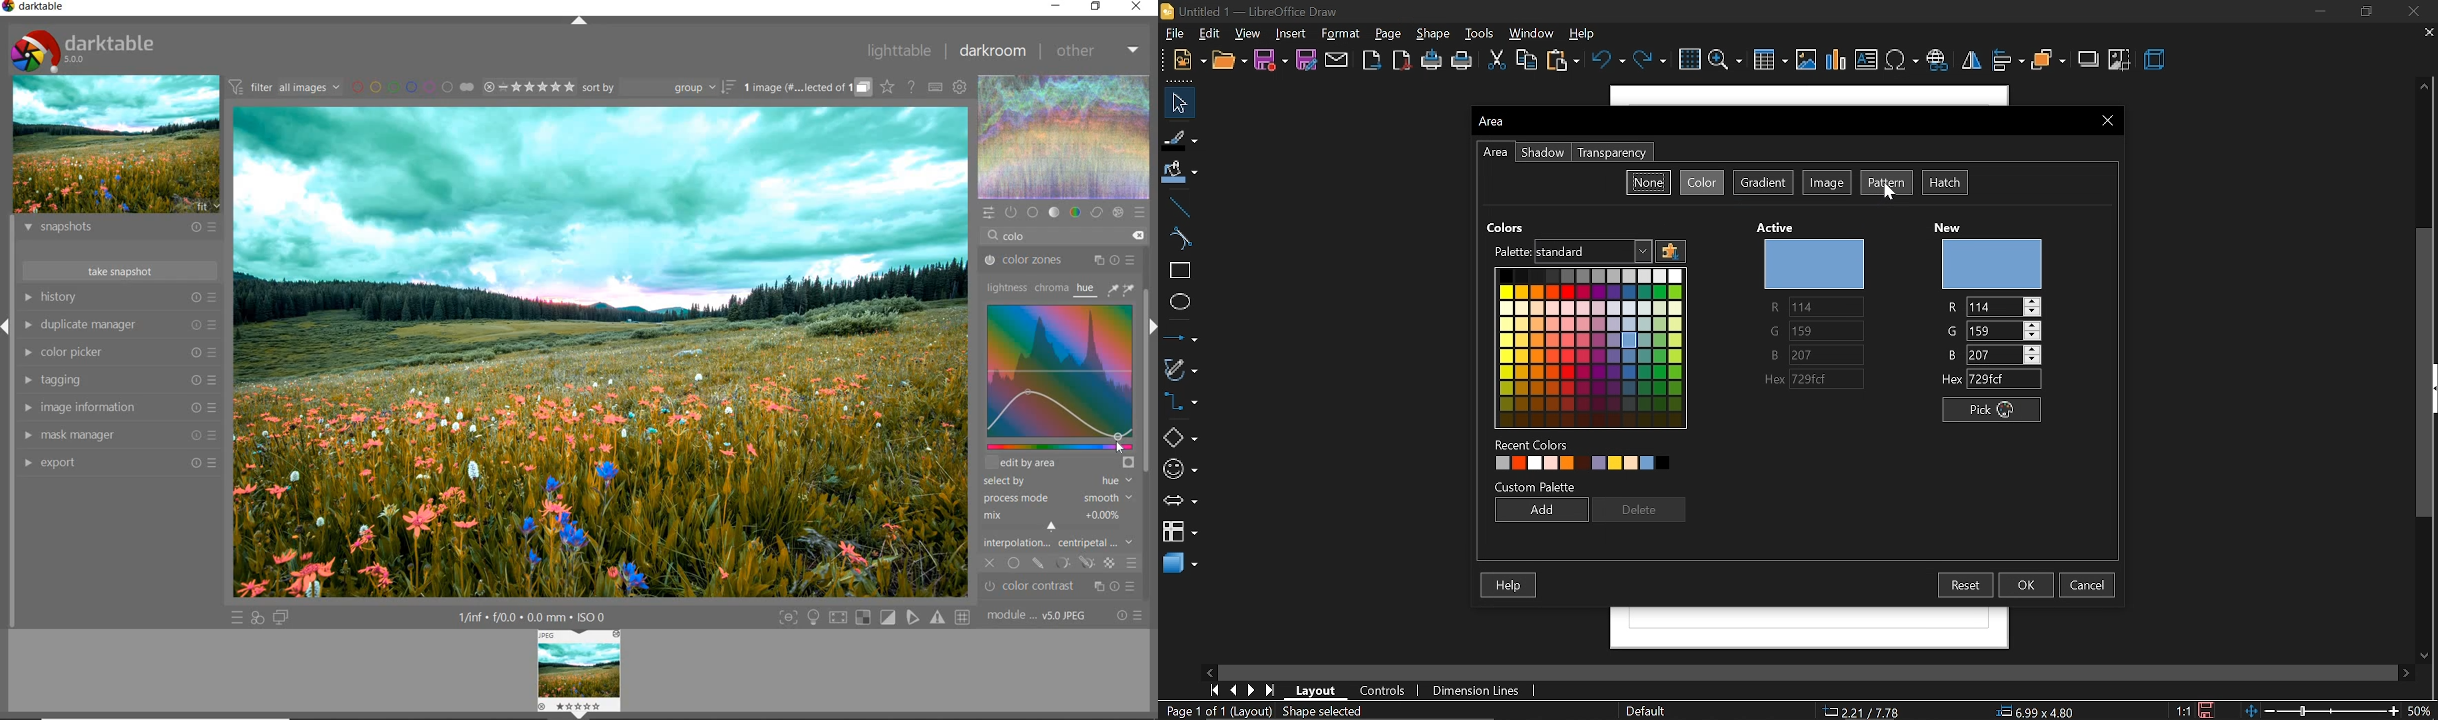 This screenshot has height=728, width=2464. What do you see at coordinates (1803, 670) in the screenshot?
I see `Horizantal Sidebar` at bounding box center [1803, 670].